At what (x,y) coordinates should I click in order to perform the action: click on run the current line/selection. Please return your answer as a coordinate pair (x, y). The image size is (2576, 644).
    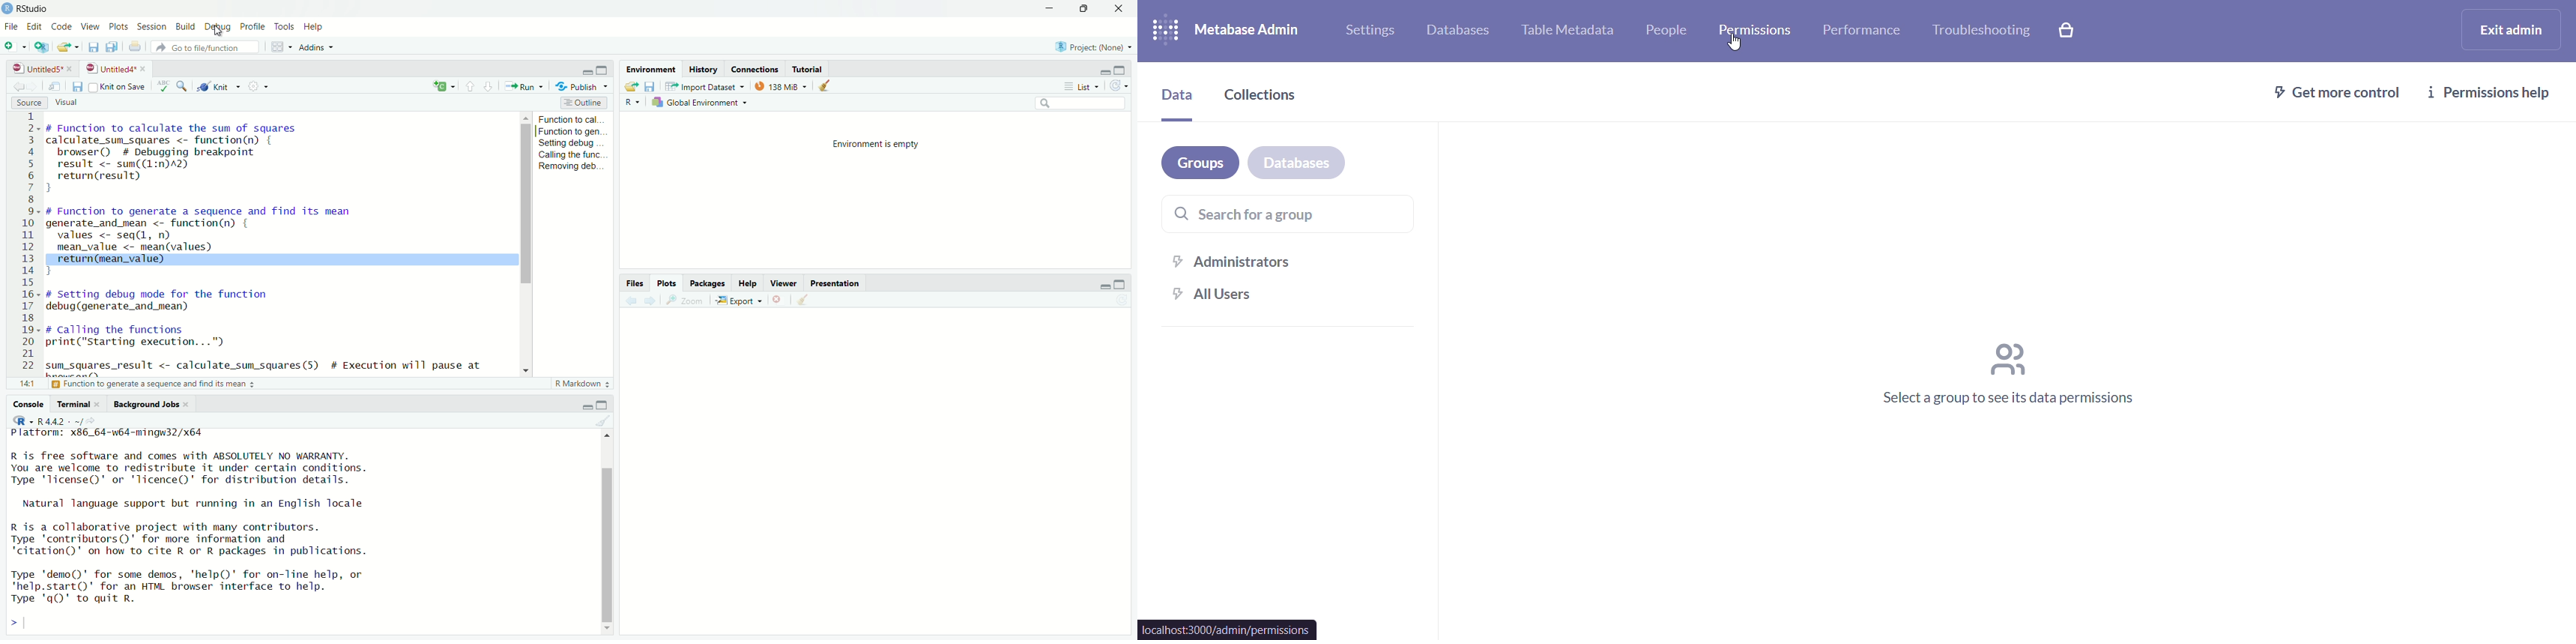
    Looking at the image, I should click on (526, 86).